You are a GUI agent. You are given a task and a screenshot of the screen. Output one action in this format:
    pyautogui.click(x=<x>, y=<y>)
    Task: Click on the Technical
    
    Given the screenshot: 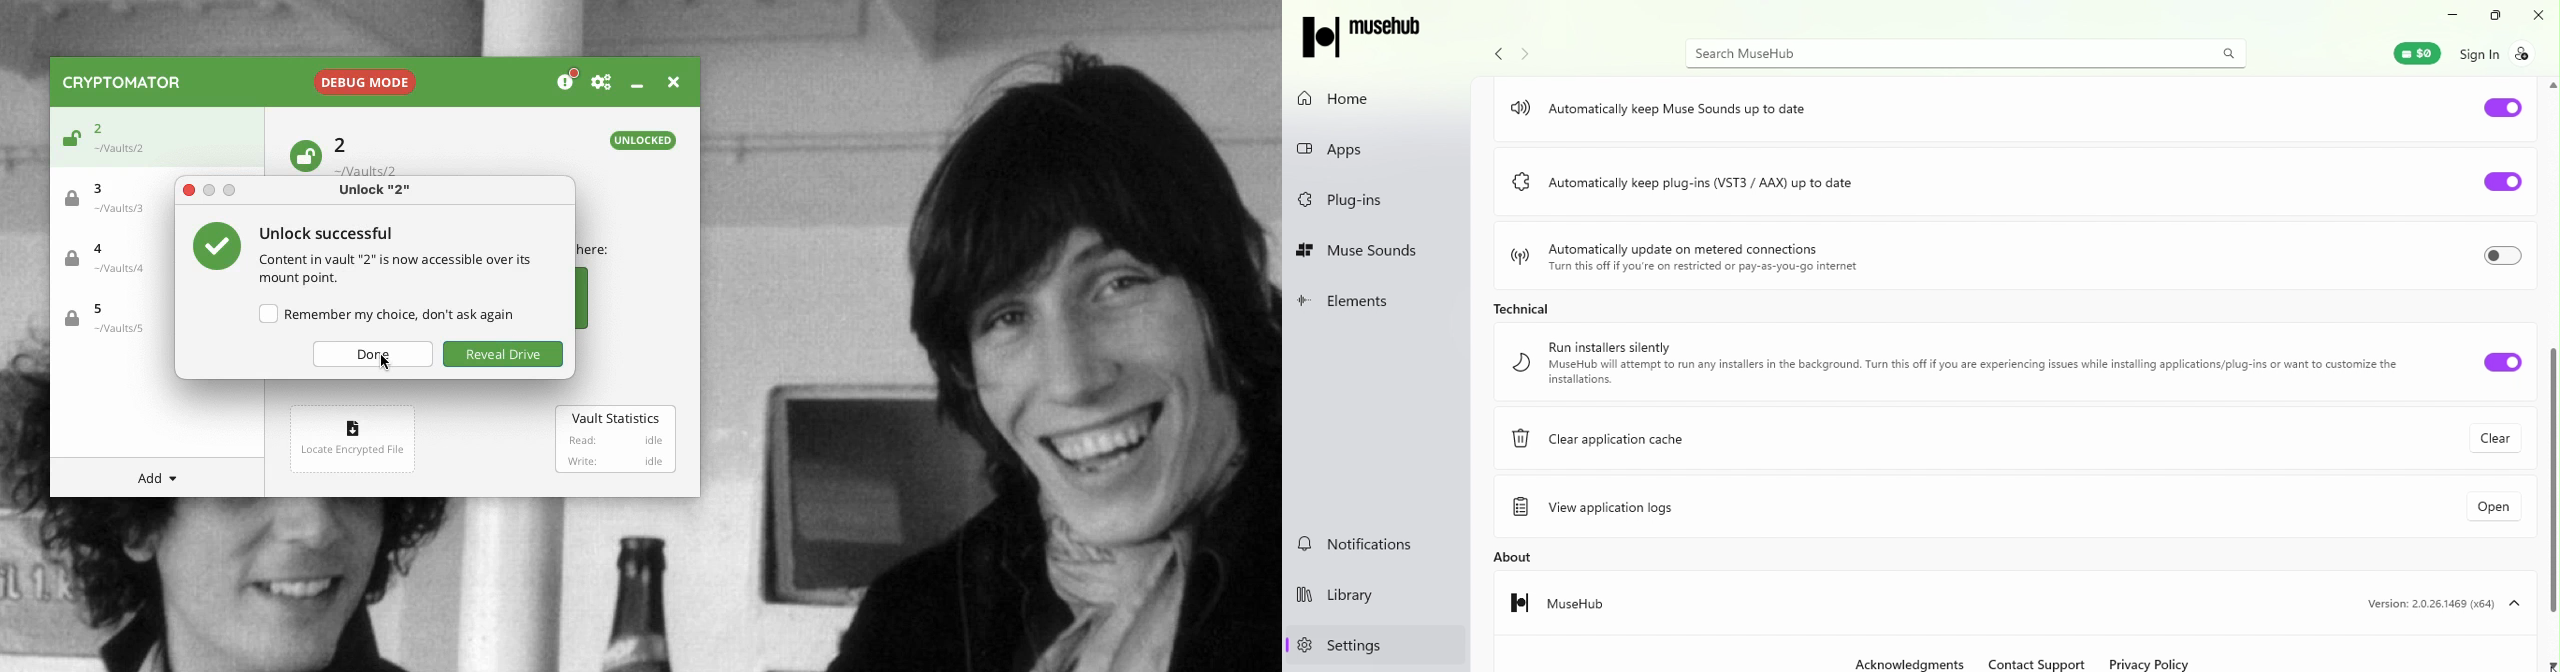 What is the action you would take?
    pyautogui.click(x=1530, y=313)
    